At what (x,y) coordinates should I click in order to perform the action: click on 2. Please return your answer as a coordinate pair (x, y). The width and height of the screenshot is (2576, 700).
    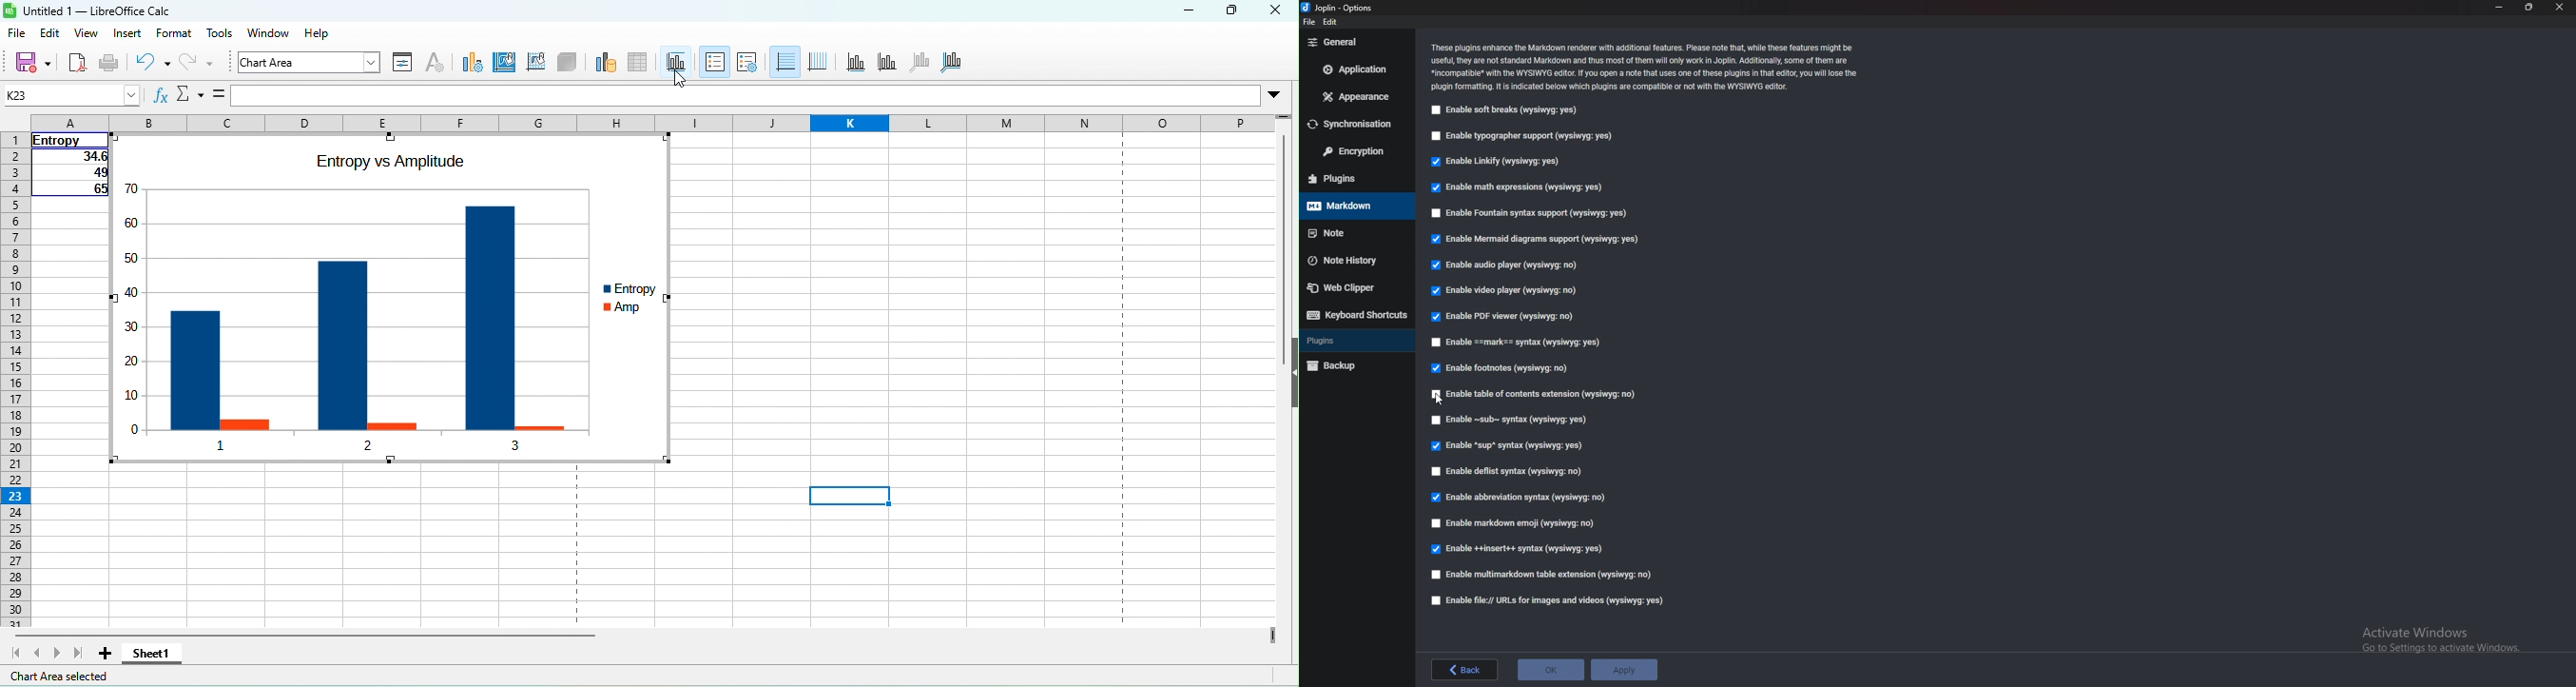
    Looking at the image, I should click on (362, 449).